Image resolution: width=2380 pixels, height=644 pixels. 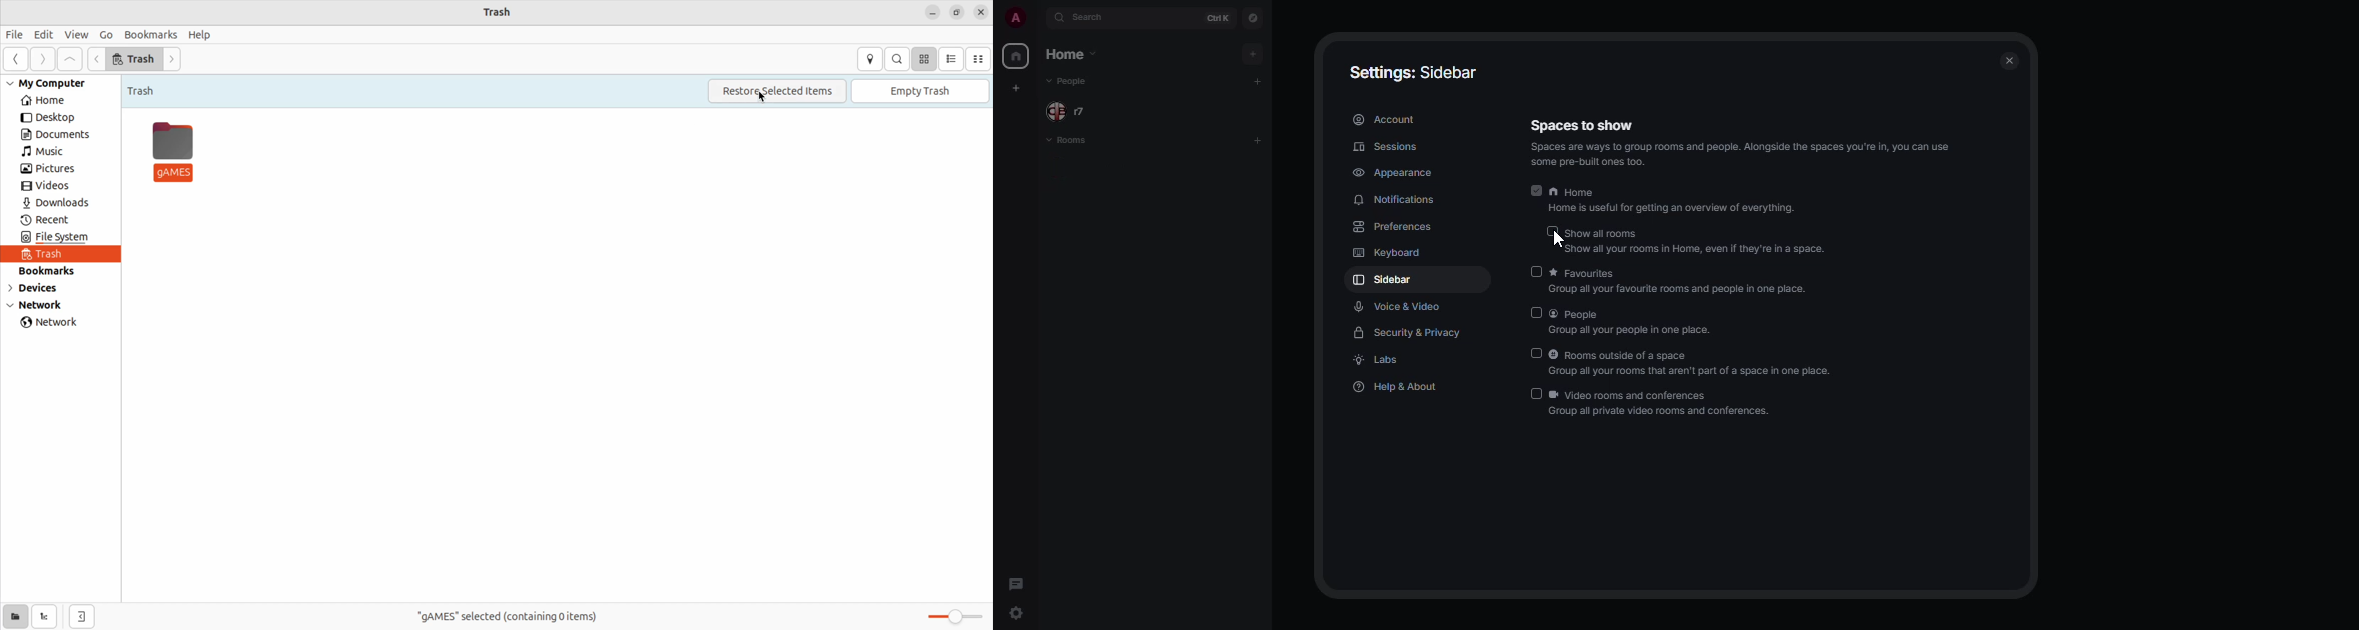 What do you see at coordinates (1687, 279) in the screenshot?
I see `favorites` at bounding box center [1687, 279].